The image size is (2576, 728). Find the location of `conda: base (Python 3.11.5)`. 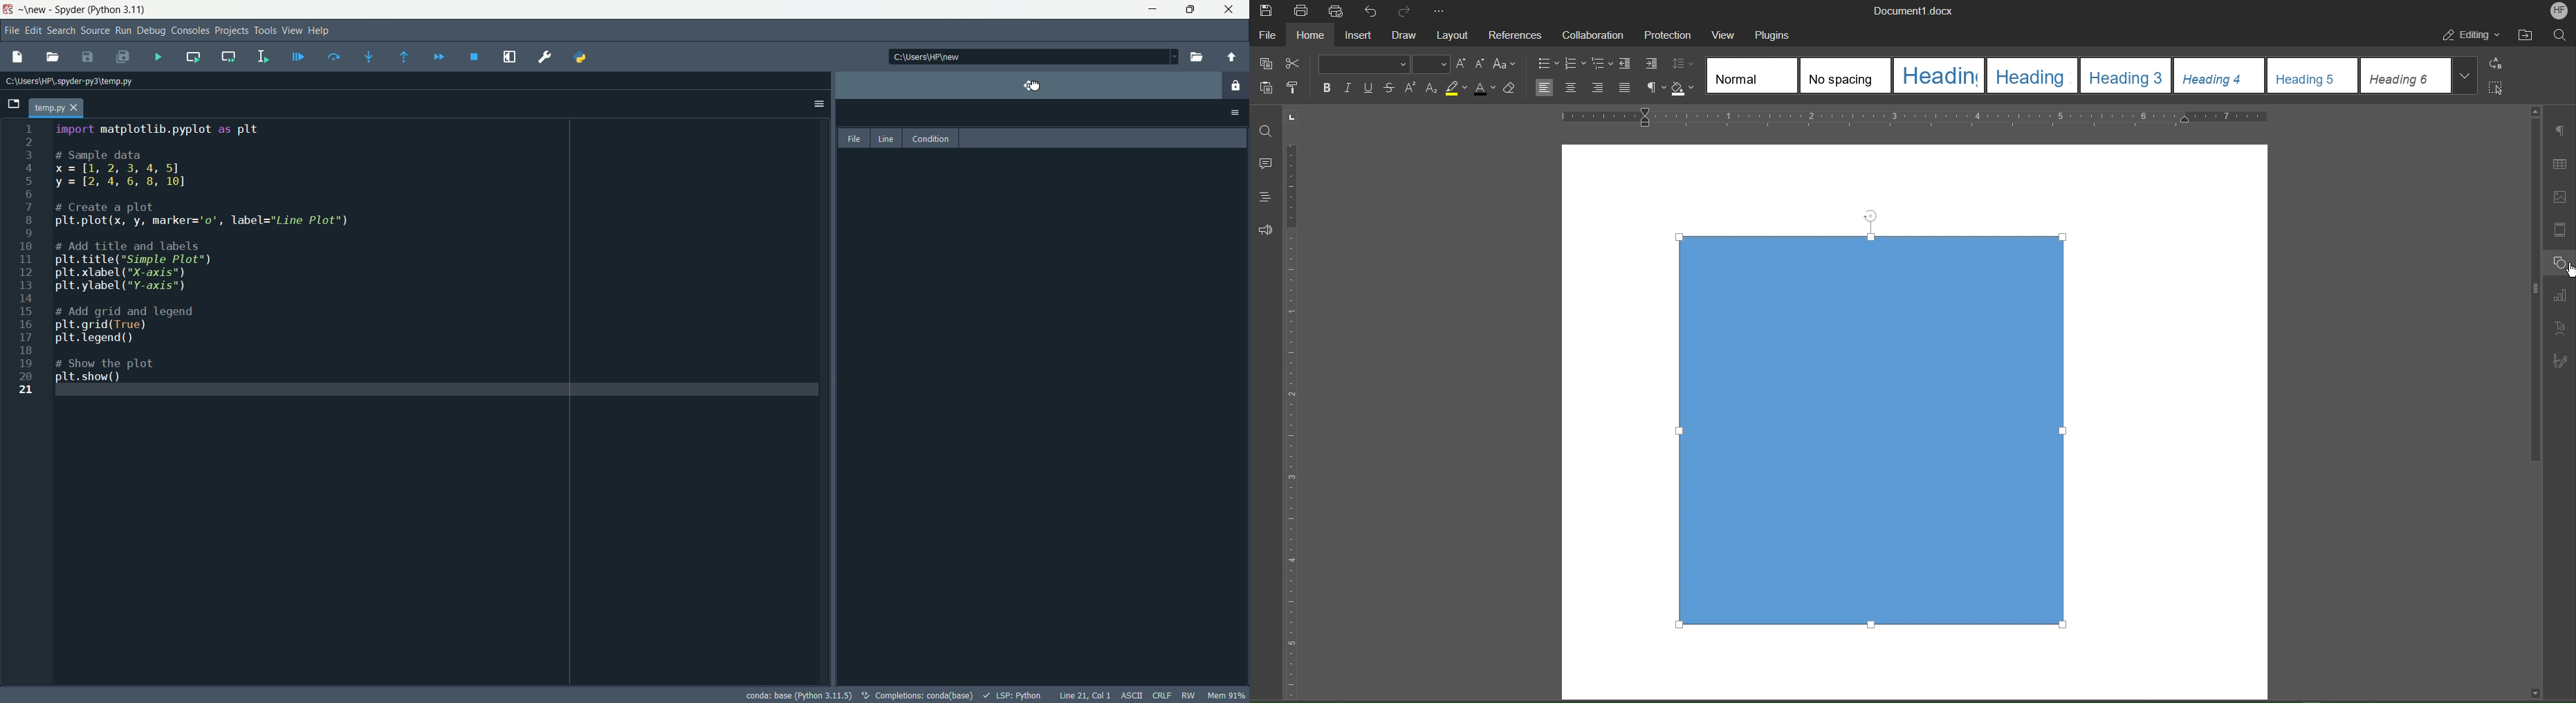

conda: base (Python 3.11.5) is located at coordinates (799, 694).